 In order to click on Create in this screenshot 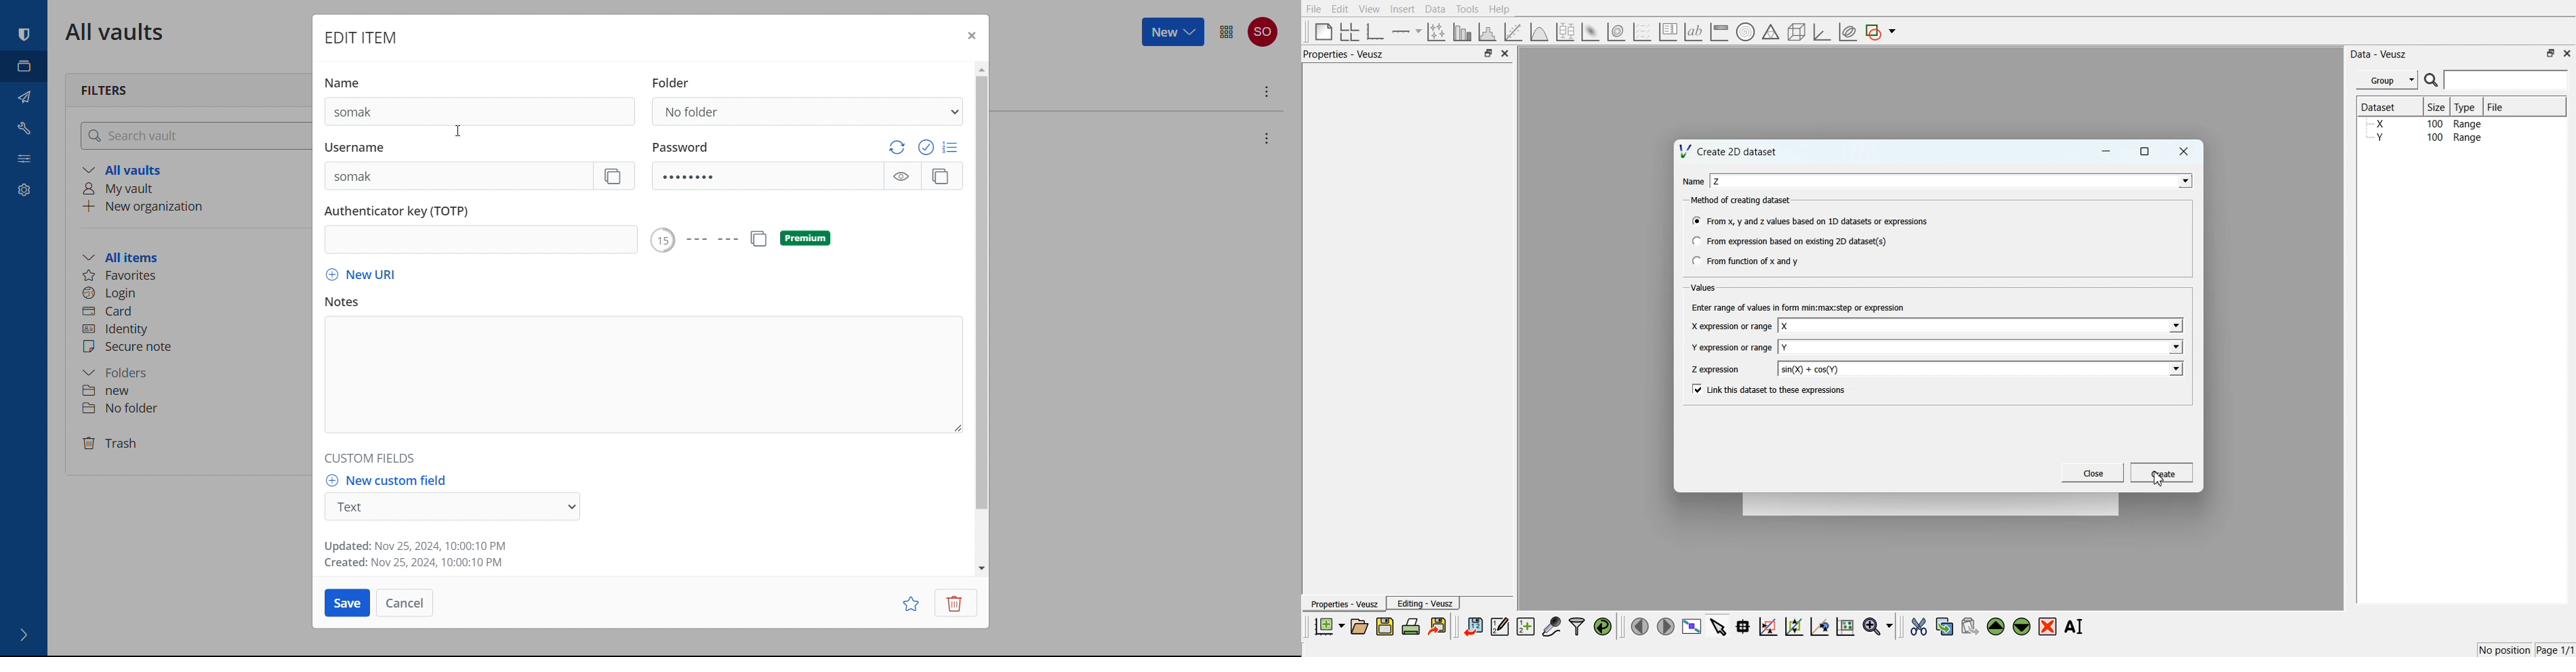, I will do `click(2162, 472)`.